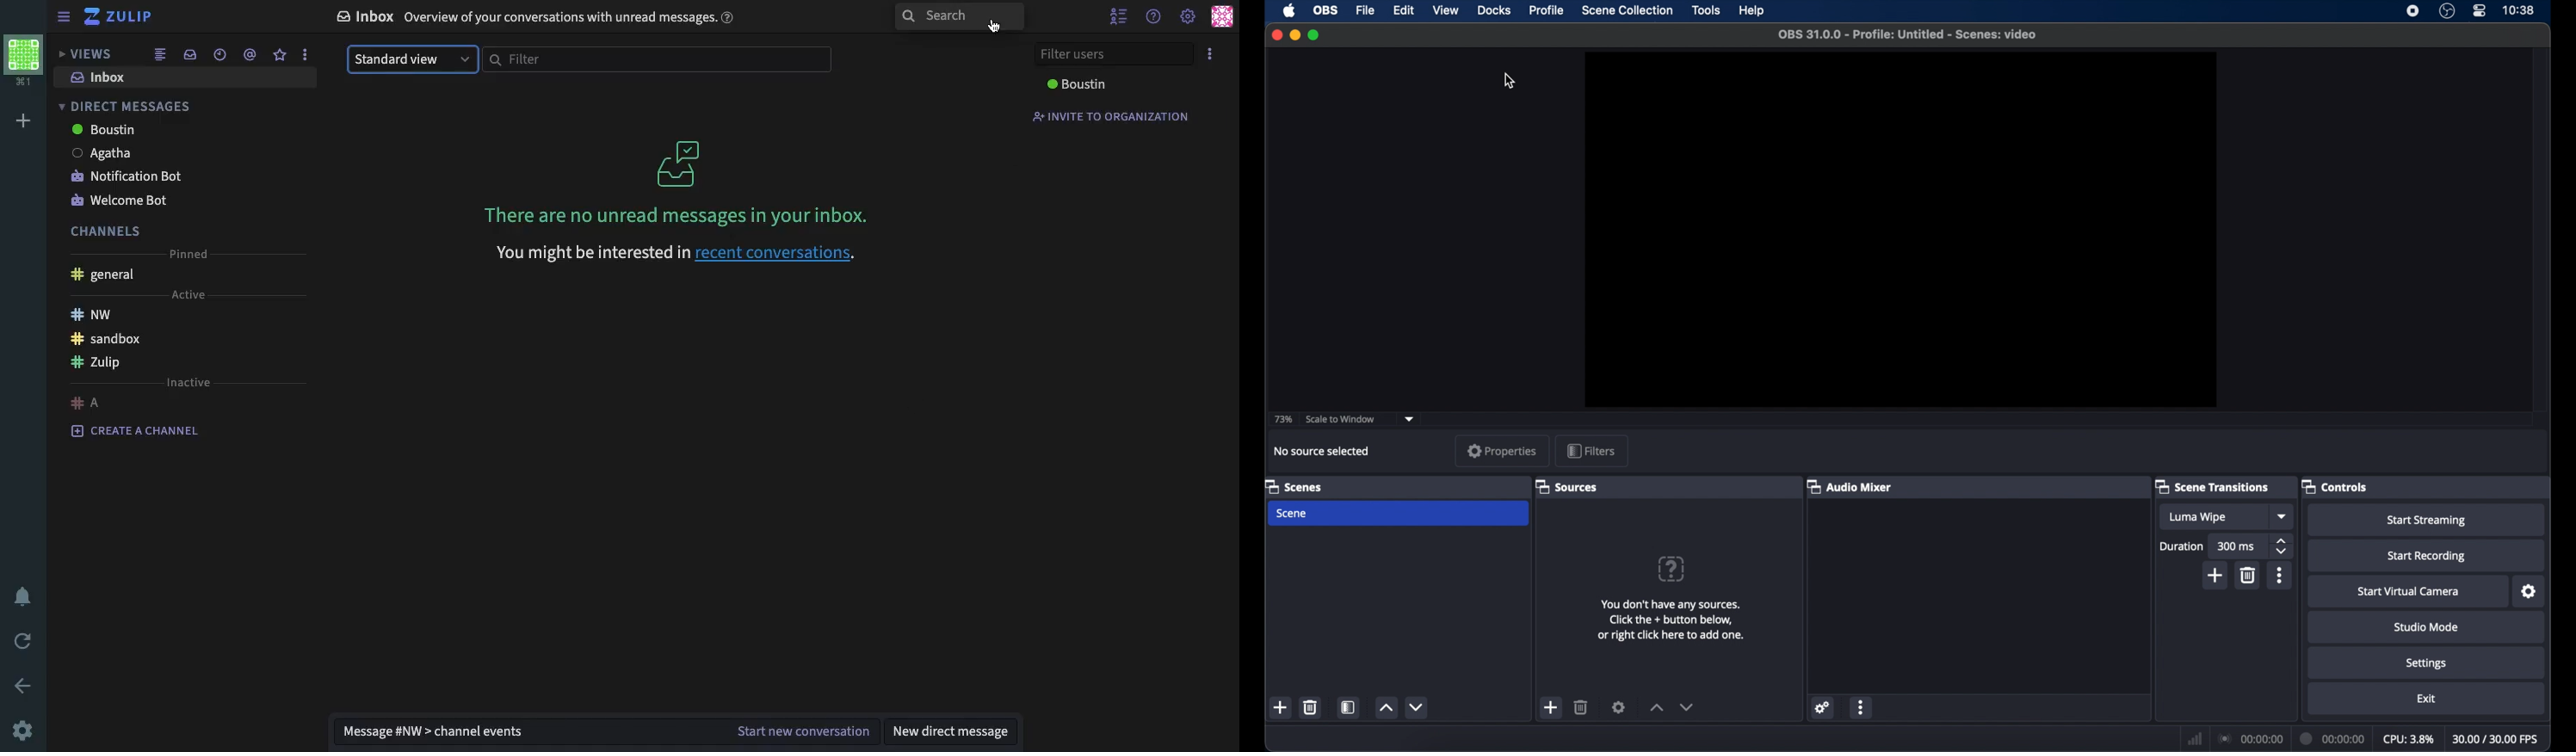  Describe the element at coordinates (1402, 10) in the screenshot. I see `edit` at that location.